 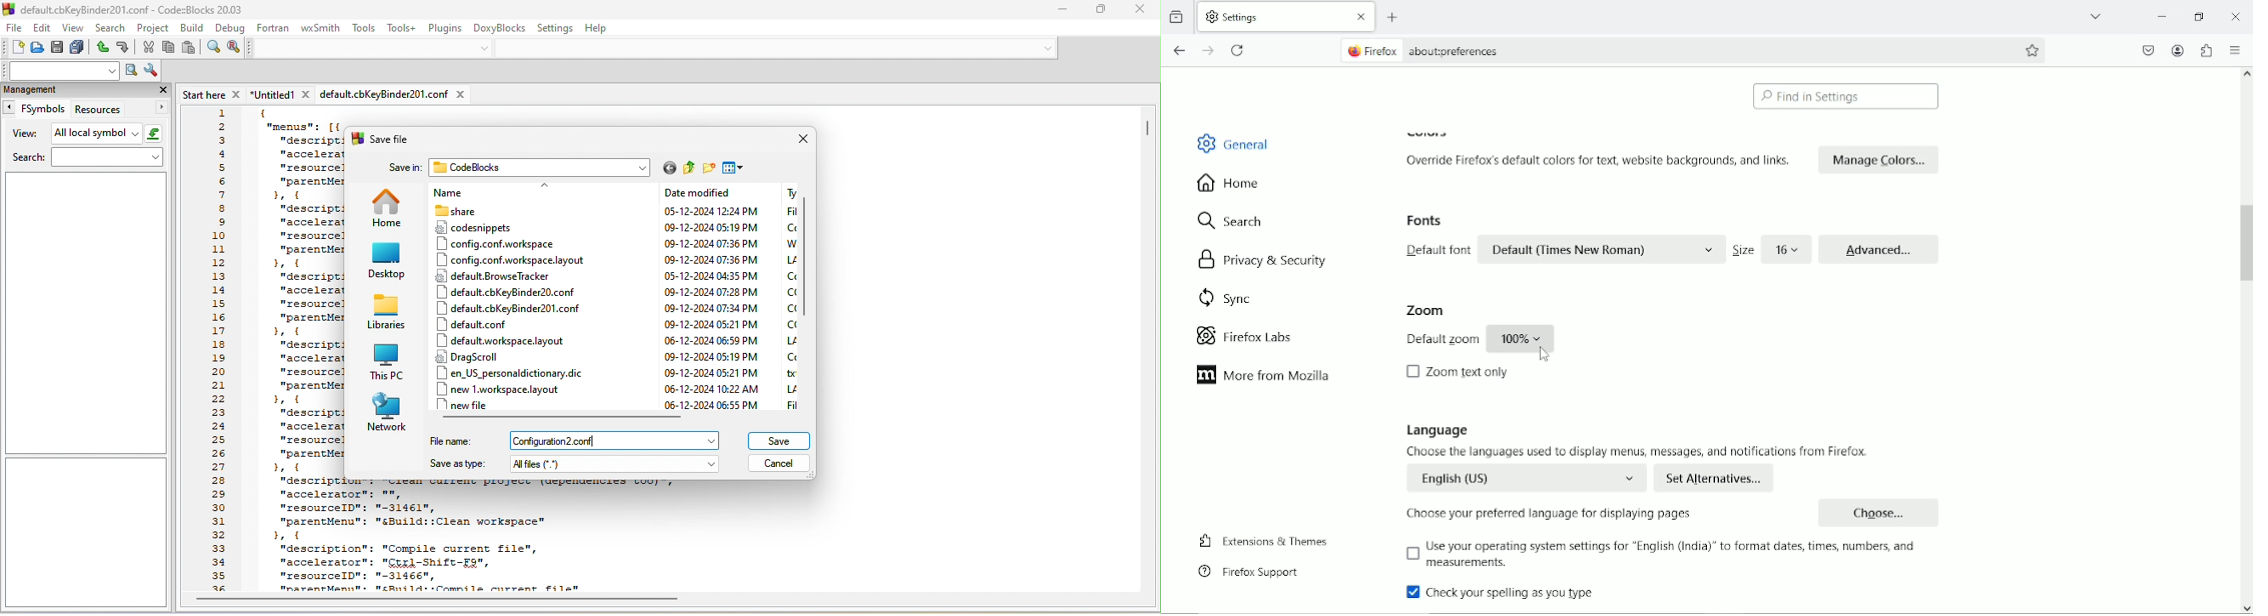 I want to click on Find in Settings, so click(x=1846, y=96).